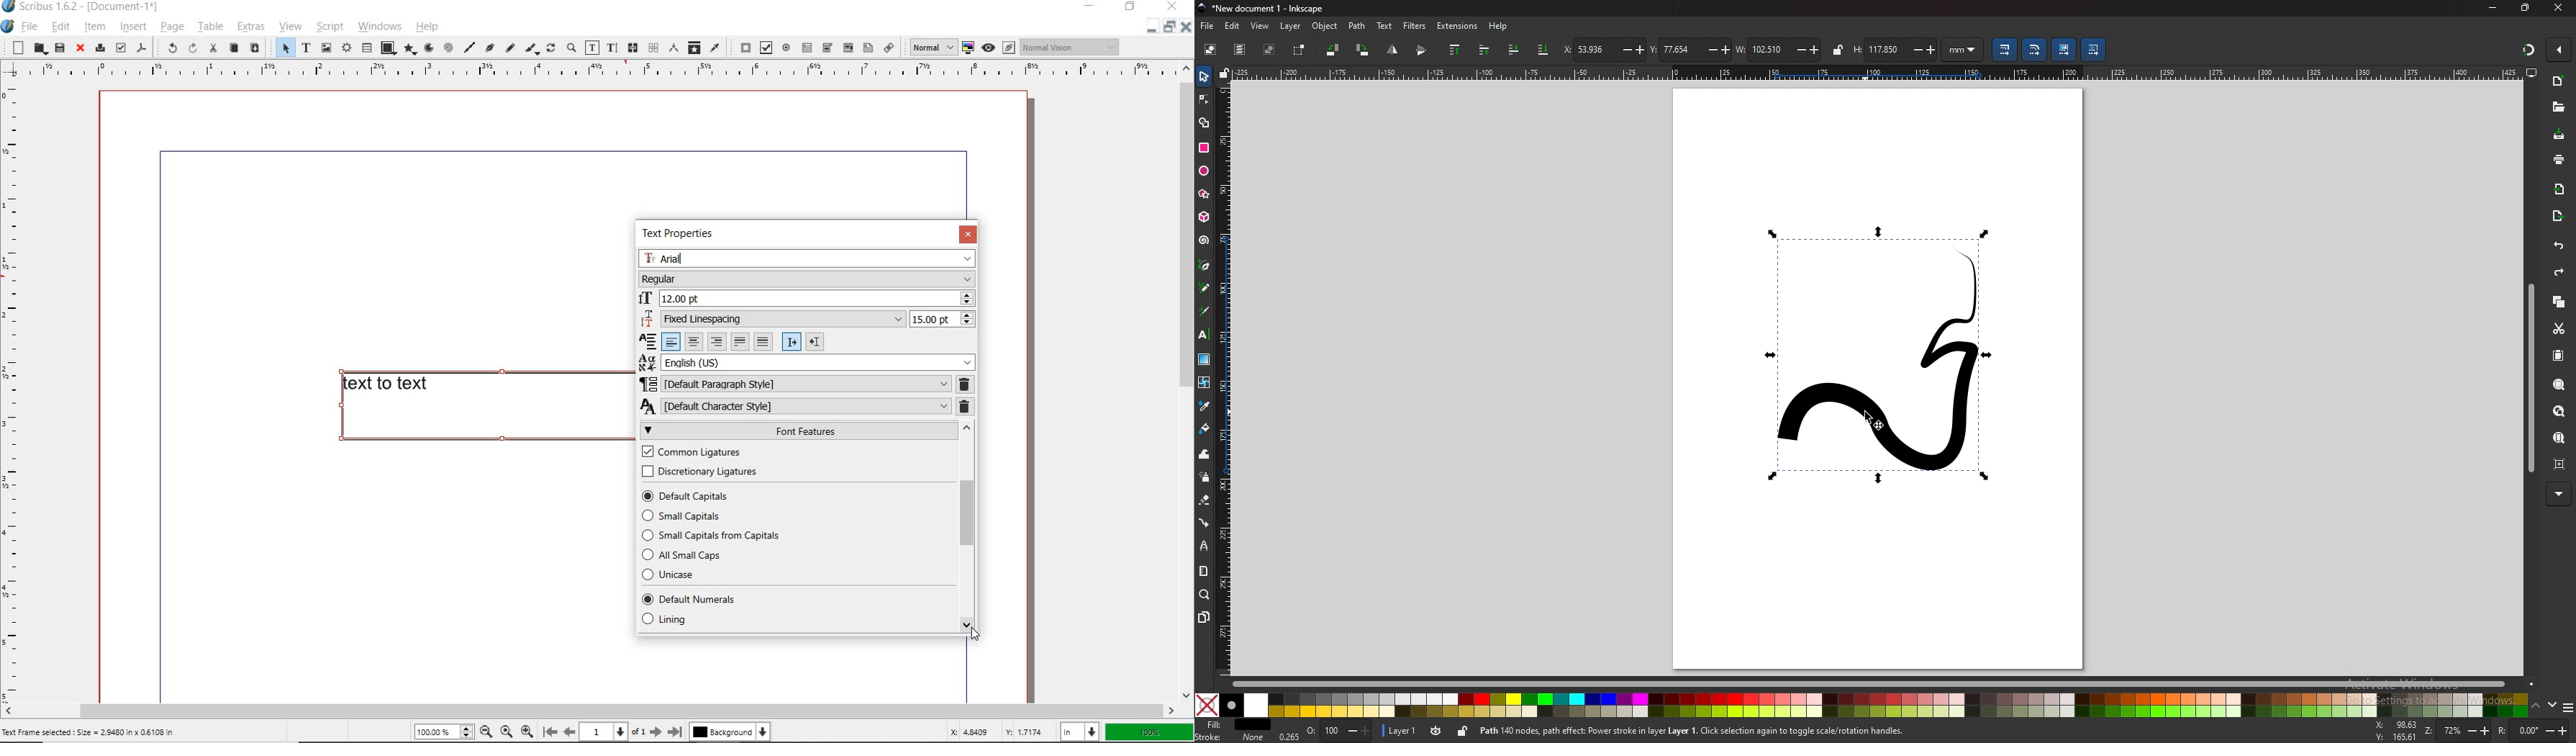 The height and width of the screenshot is (756, 2576). Describe the element at coordinates (213, 48) in the screenshot. I see `cut` at that location.